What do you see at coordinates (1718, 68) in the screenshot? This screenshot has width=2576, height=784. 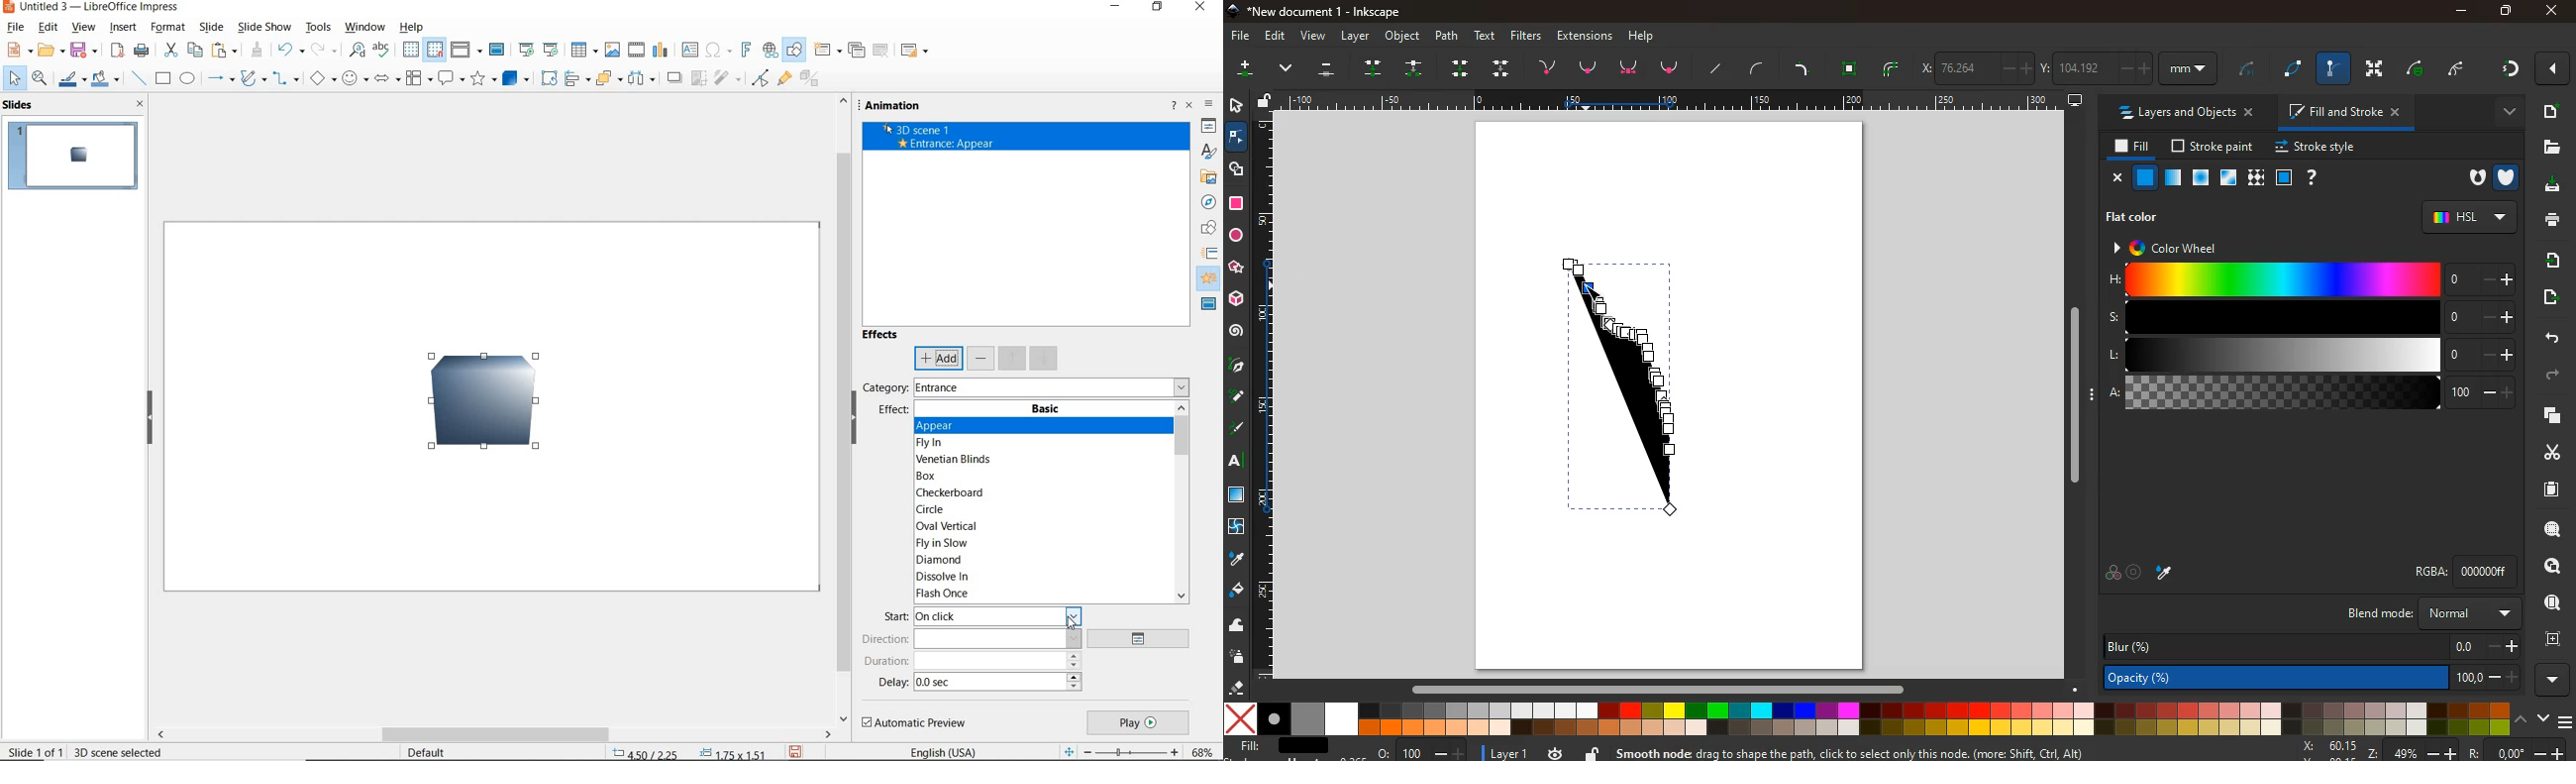 I see `diagonal` at bounding box center [1718, 68].